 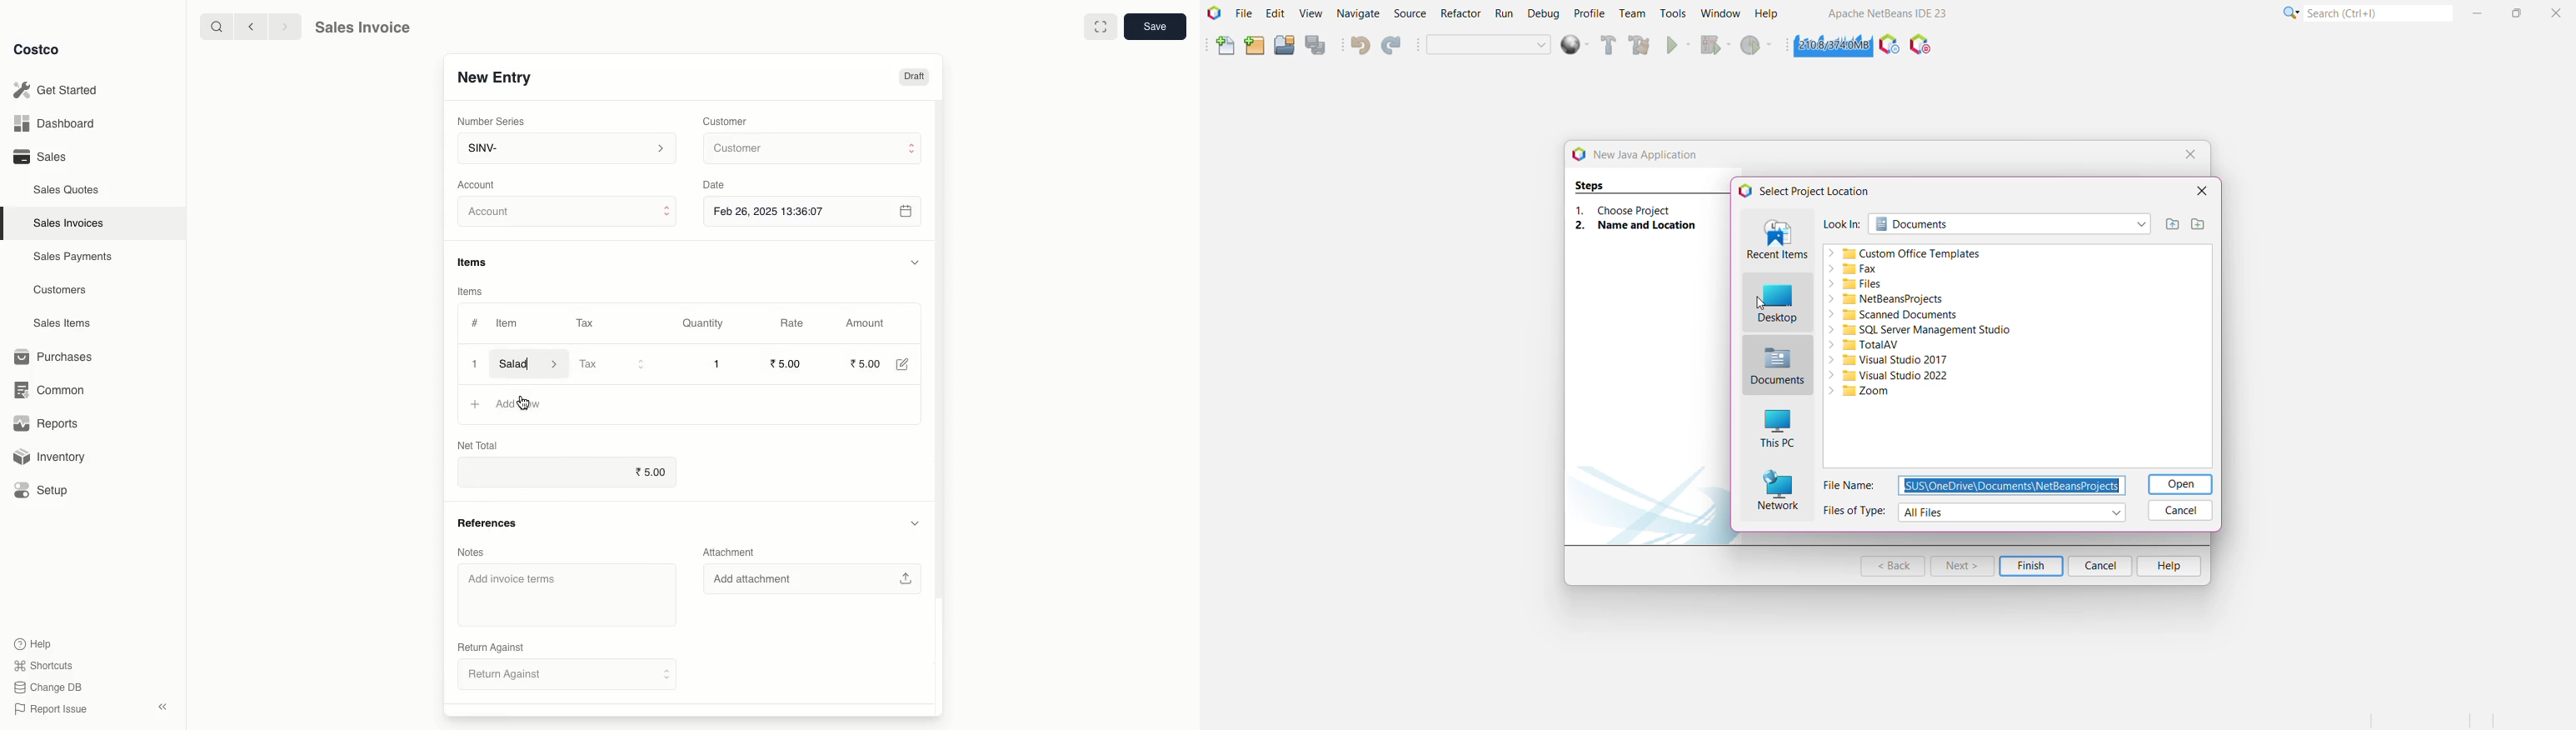 I want to click on ‘Add attachment, so click(x=811, y=578).